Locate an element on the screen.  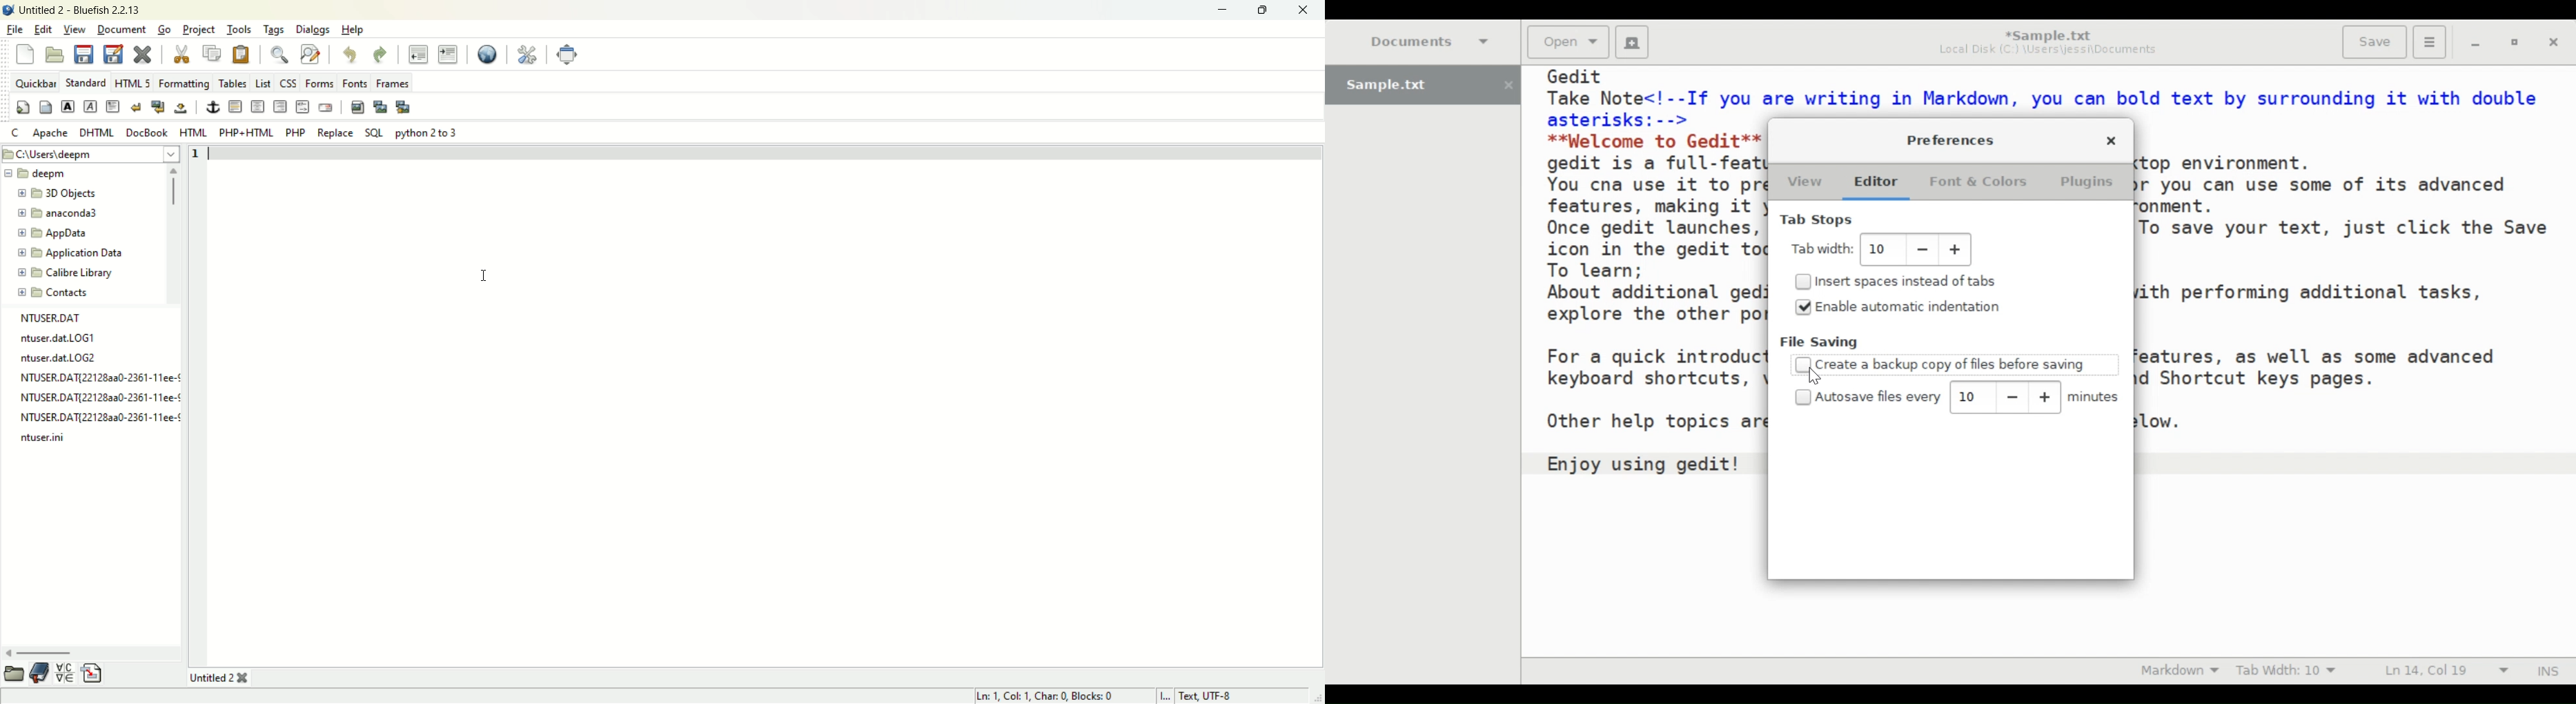
quickbar is located at coordinates (35, 83).